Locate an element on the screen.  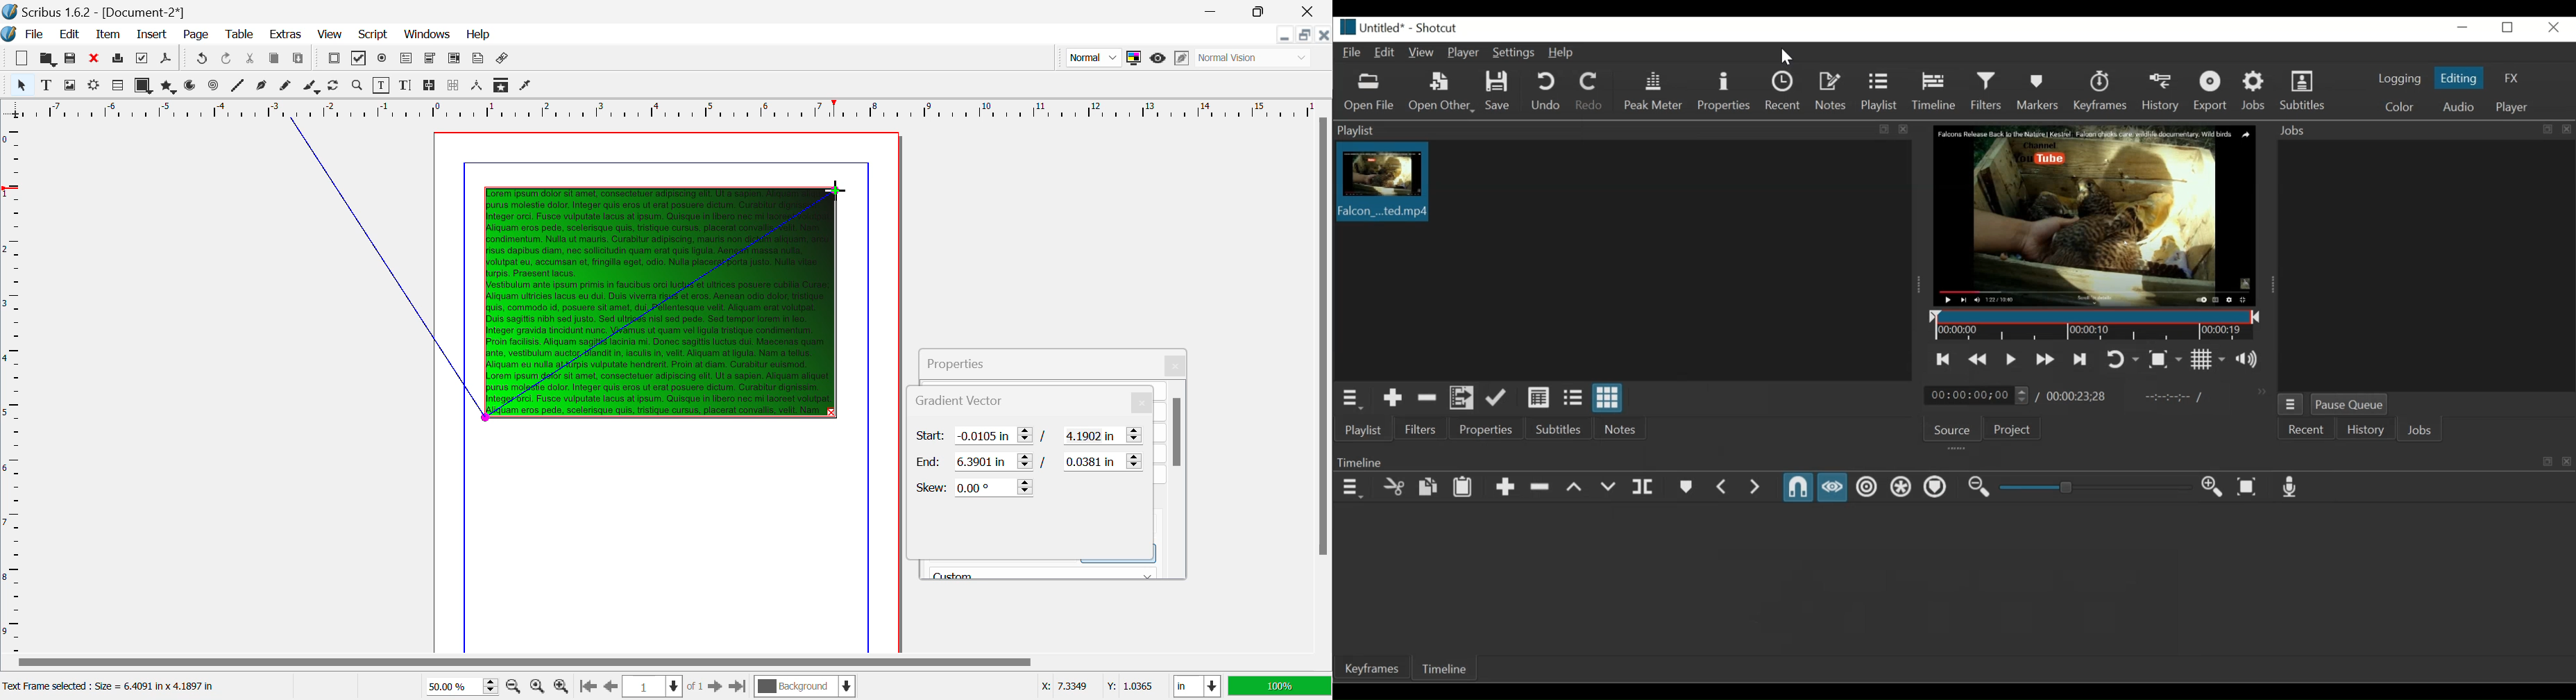
:00:00:23:28(Total Duration) is located at coordinates (2074, 396).